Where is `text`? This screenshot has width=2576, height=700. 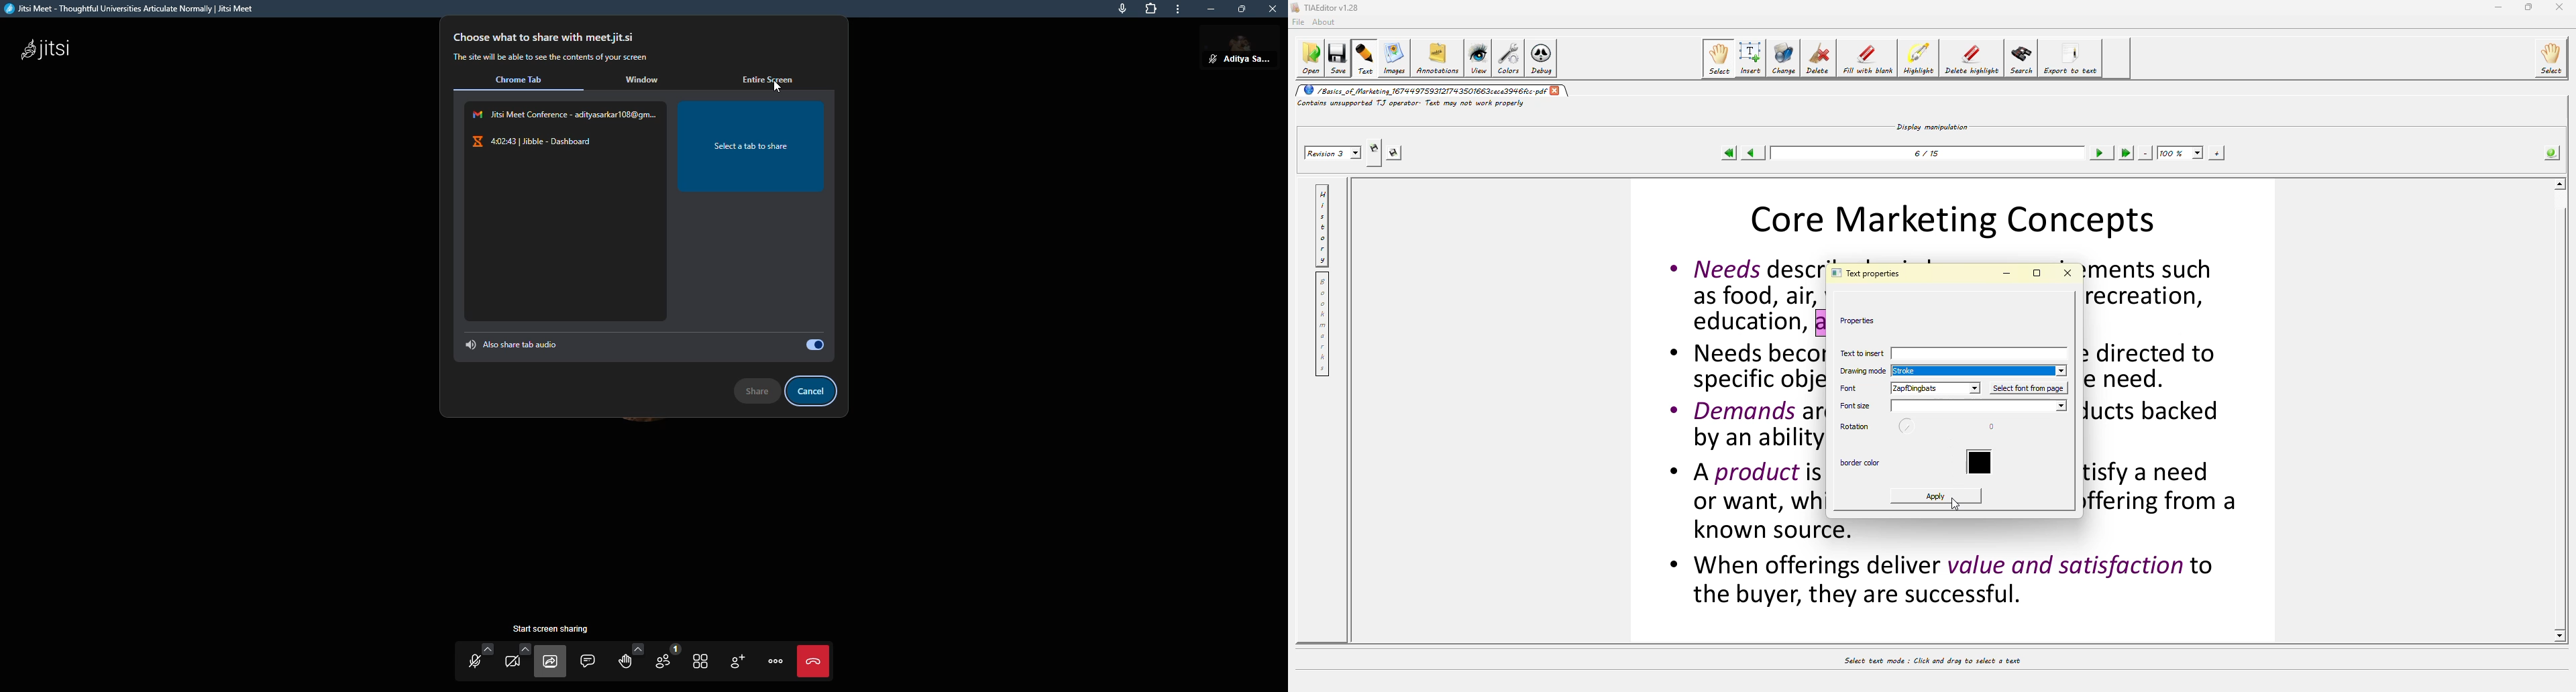 text is located at coordinates (1366, 58).